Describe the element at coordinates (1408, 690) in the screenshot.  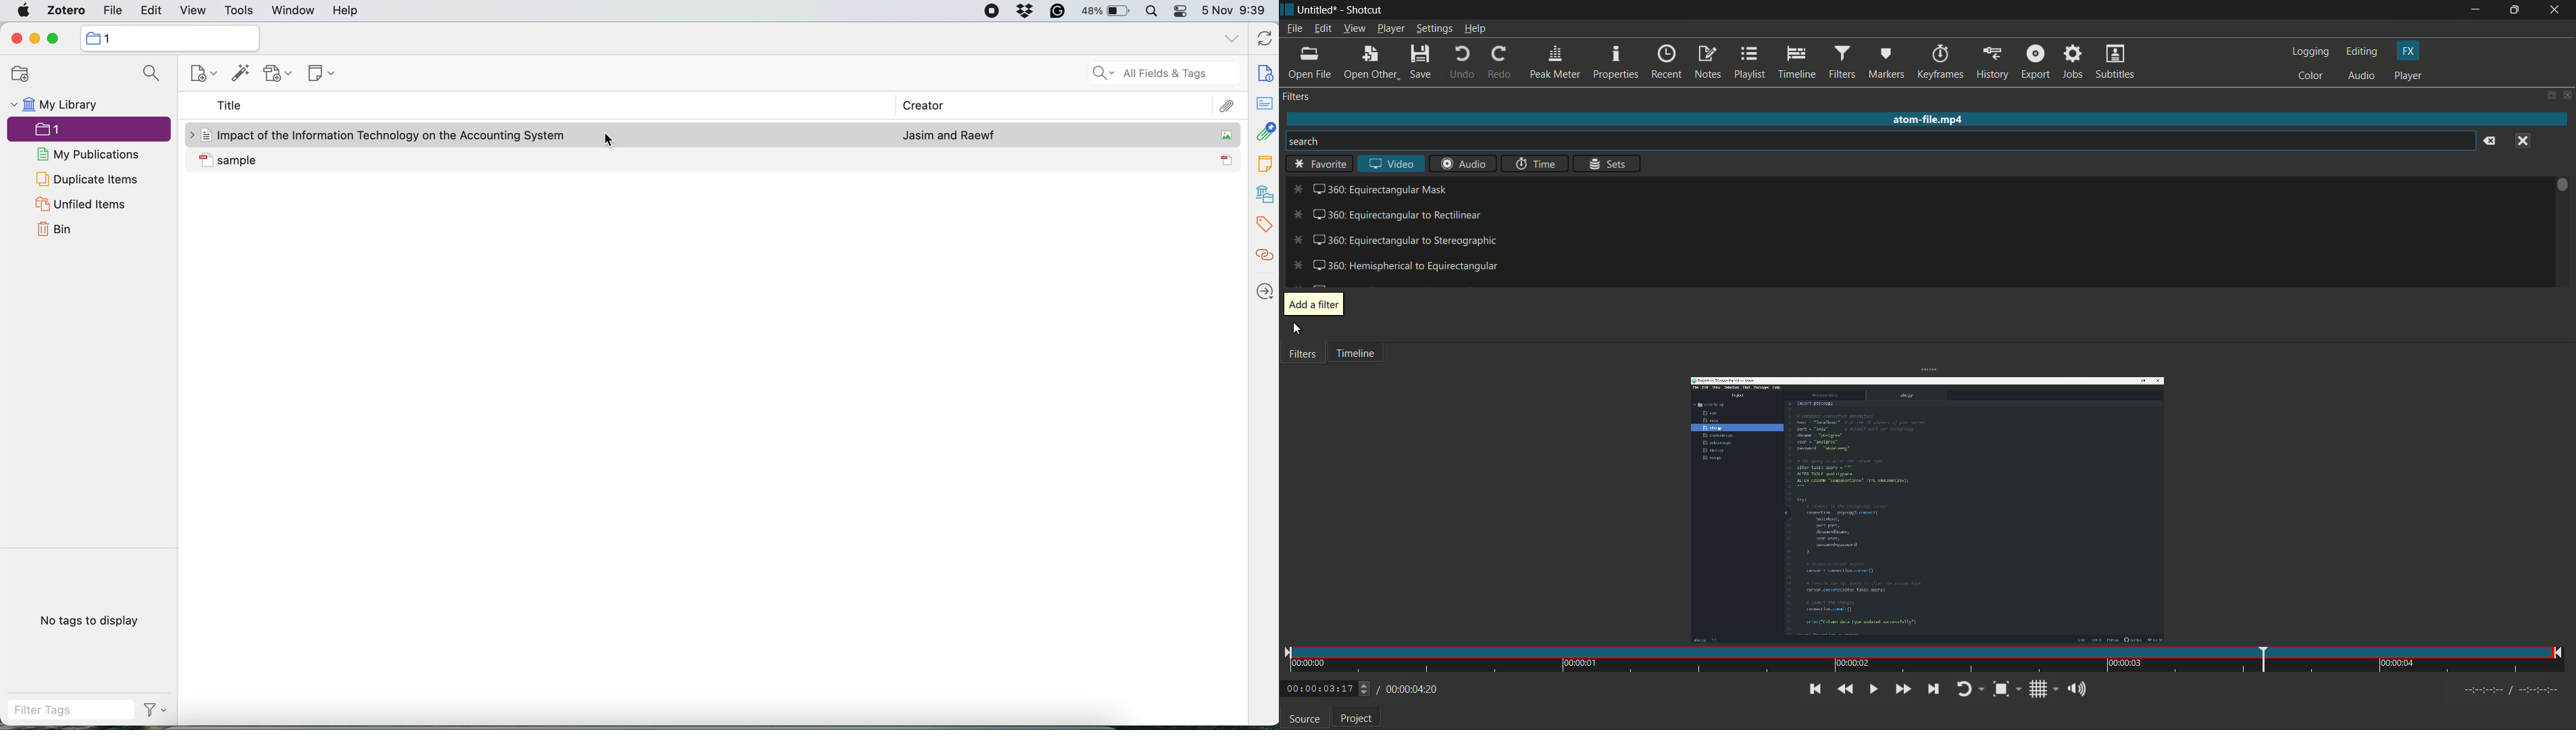
I see `00:00:04:20` at that location.